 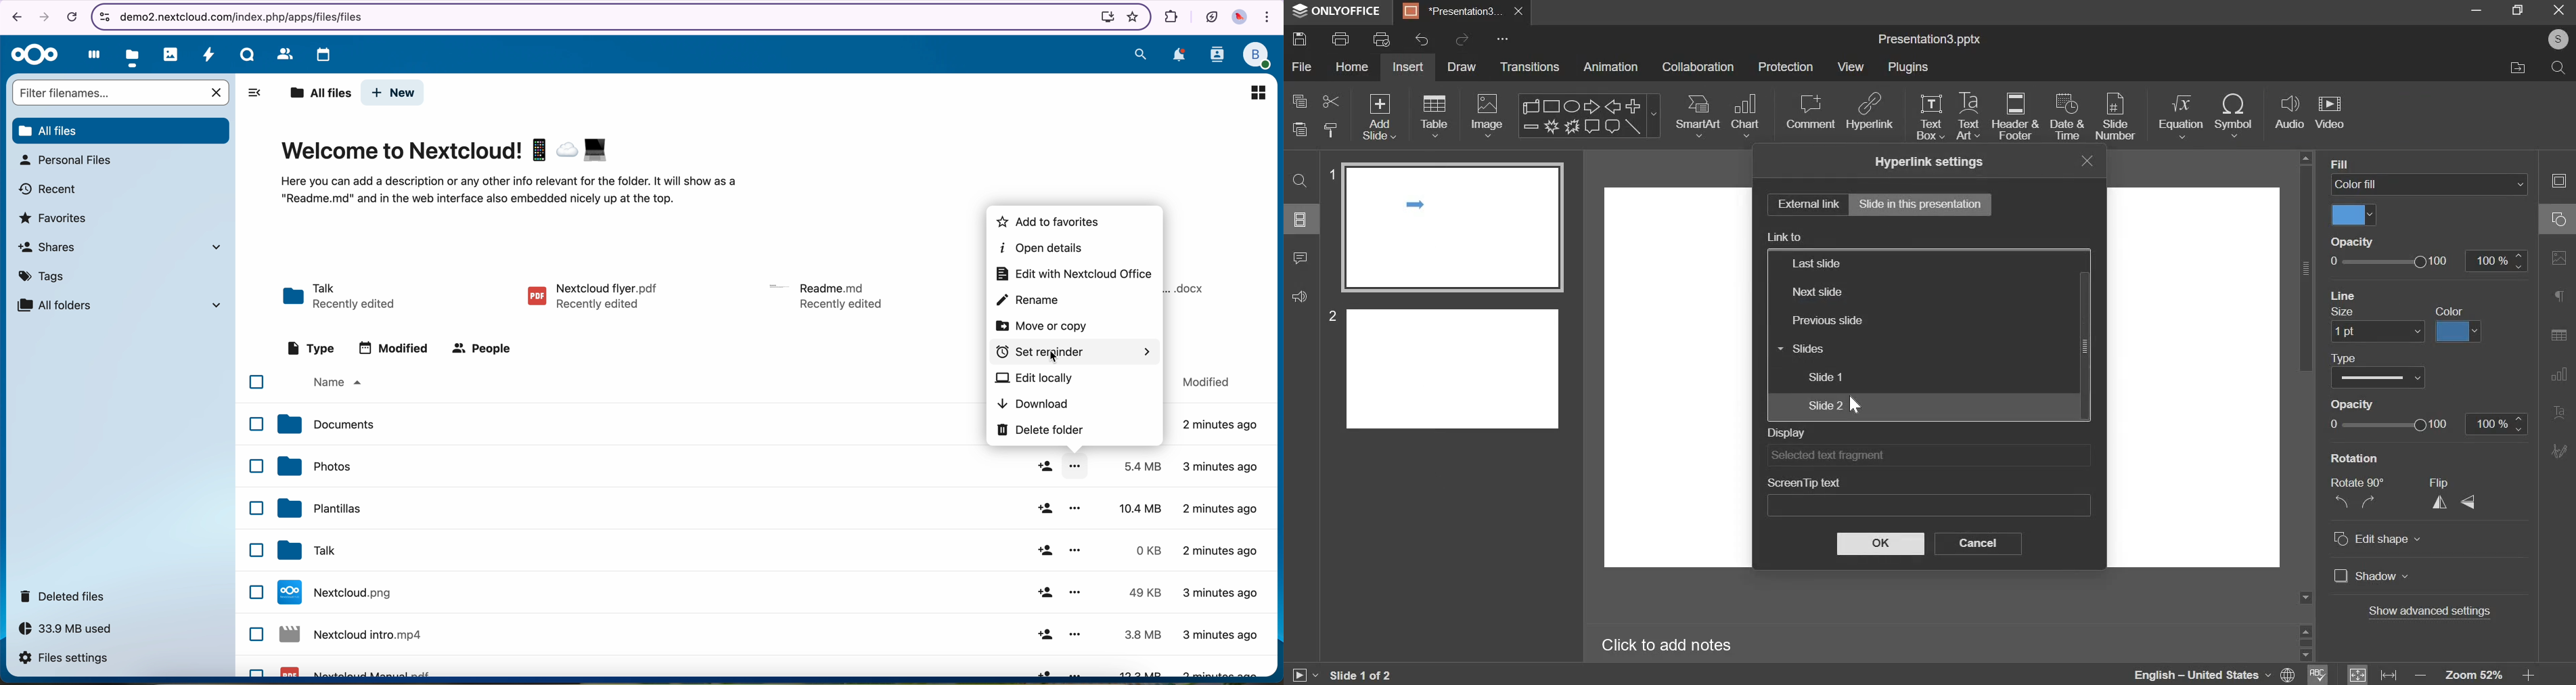 What do you see at coordinates (43, 18) in the screenshot?
I see `navigate foward` at bounding box center [43, 18].